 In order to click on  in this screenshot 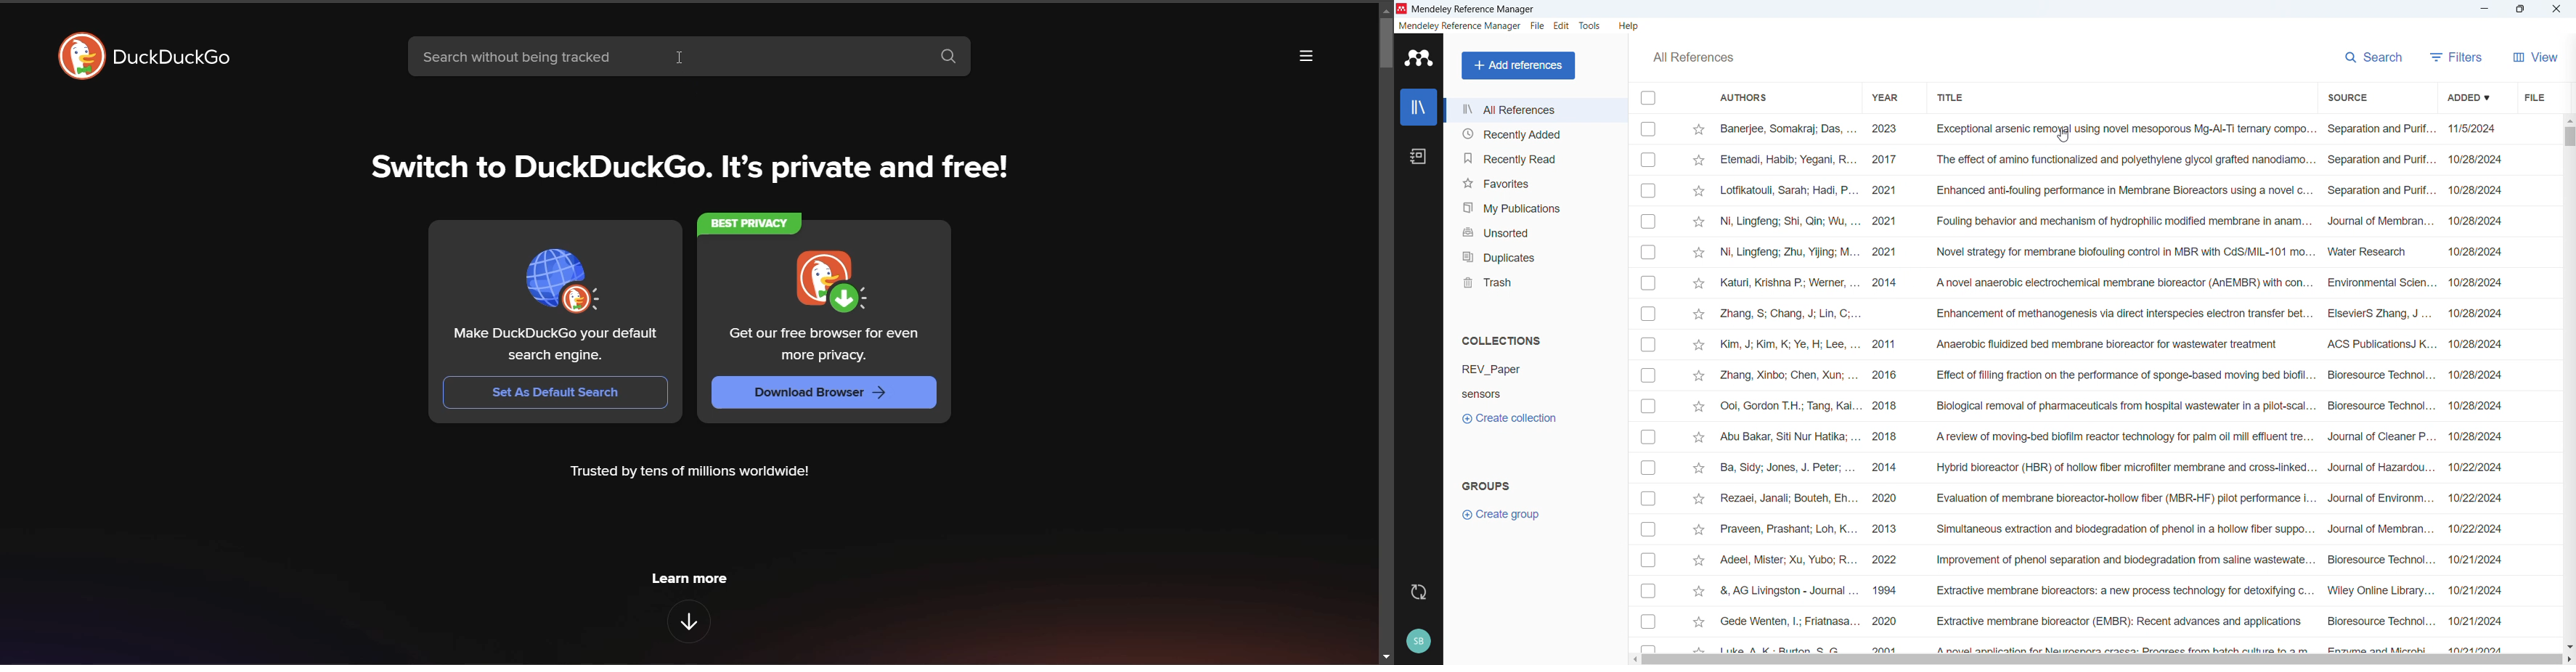, I will do `click(1650, 498)`.